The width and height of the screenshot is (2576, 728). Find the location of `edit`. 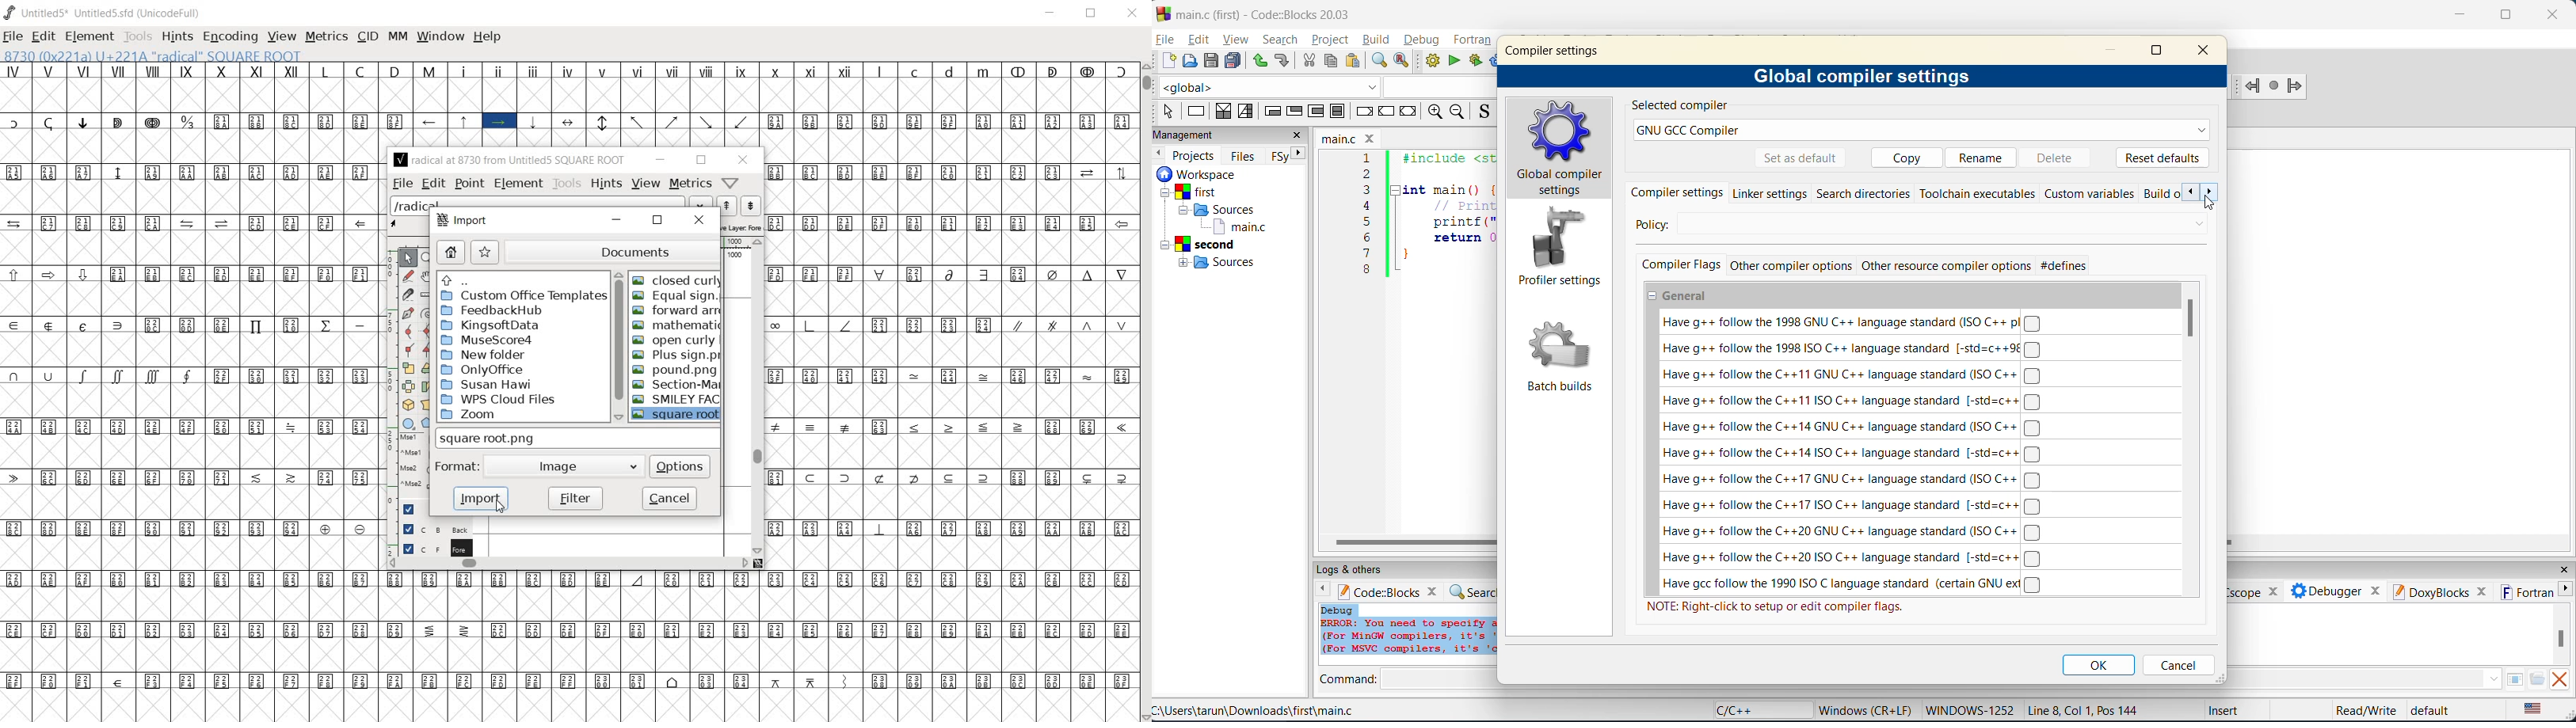

edit is located at coordinates (433, 184).